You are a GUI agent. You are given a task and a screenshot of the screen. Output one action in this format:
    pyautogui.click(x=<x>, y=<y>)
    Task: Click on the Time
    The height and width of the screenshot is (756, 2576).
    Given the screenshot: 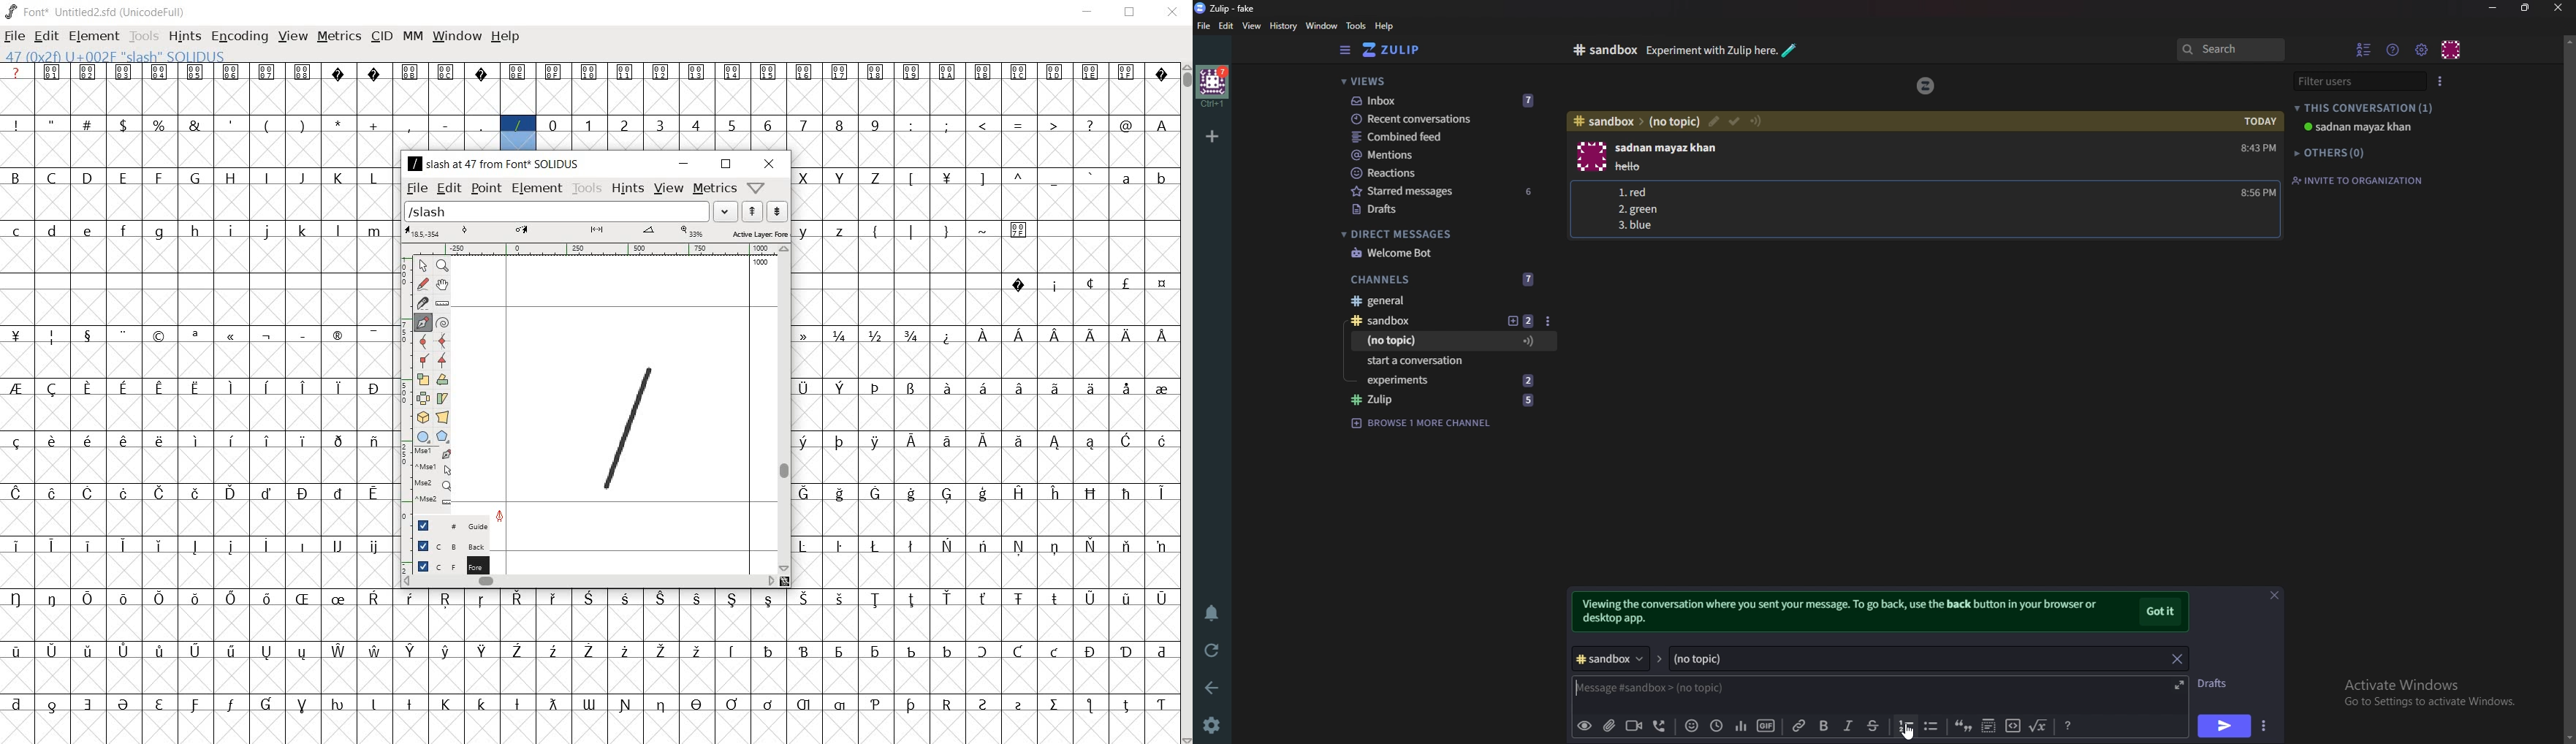 What is the action you would take?
    pyautogui.click(x=2257, y=156)
    